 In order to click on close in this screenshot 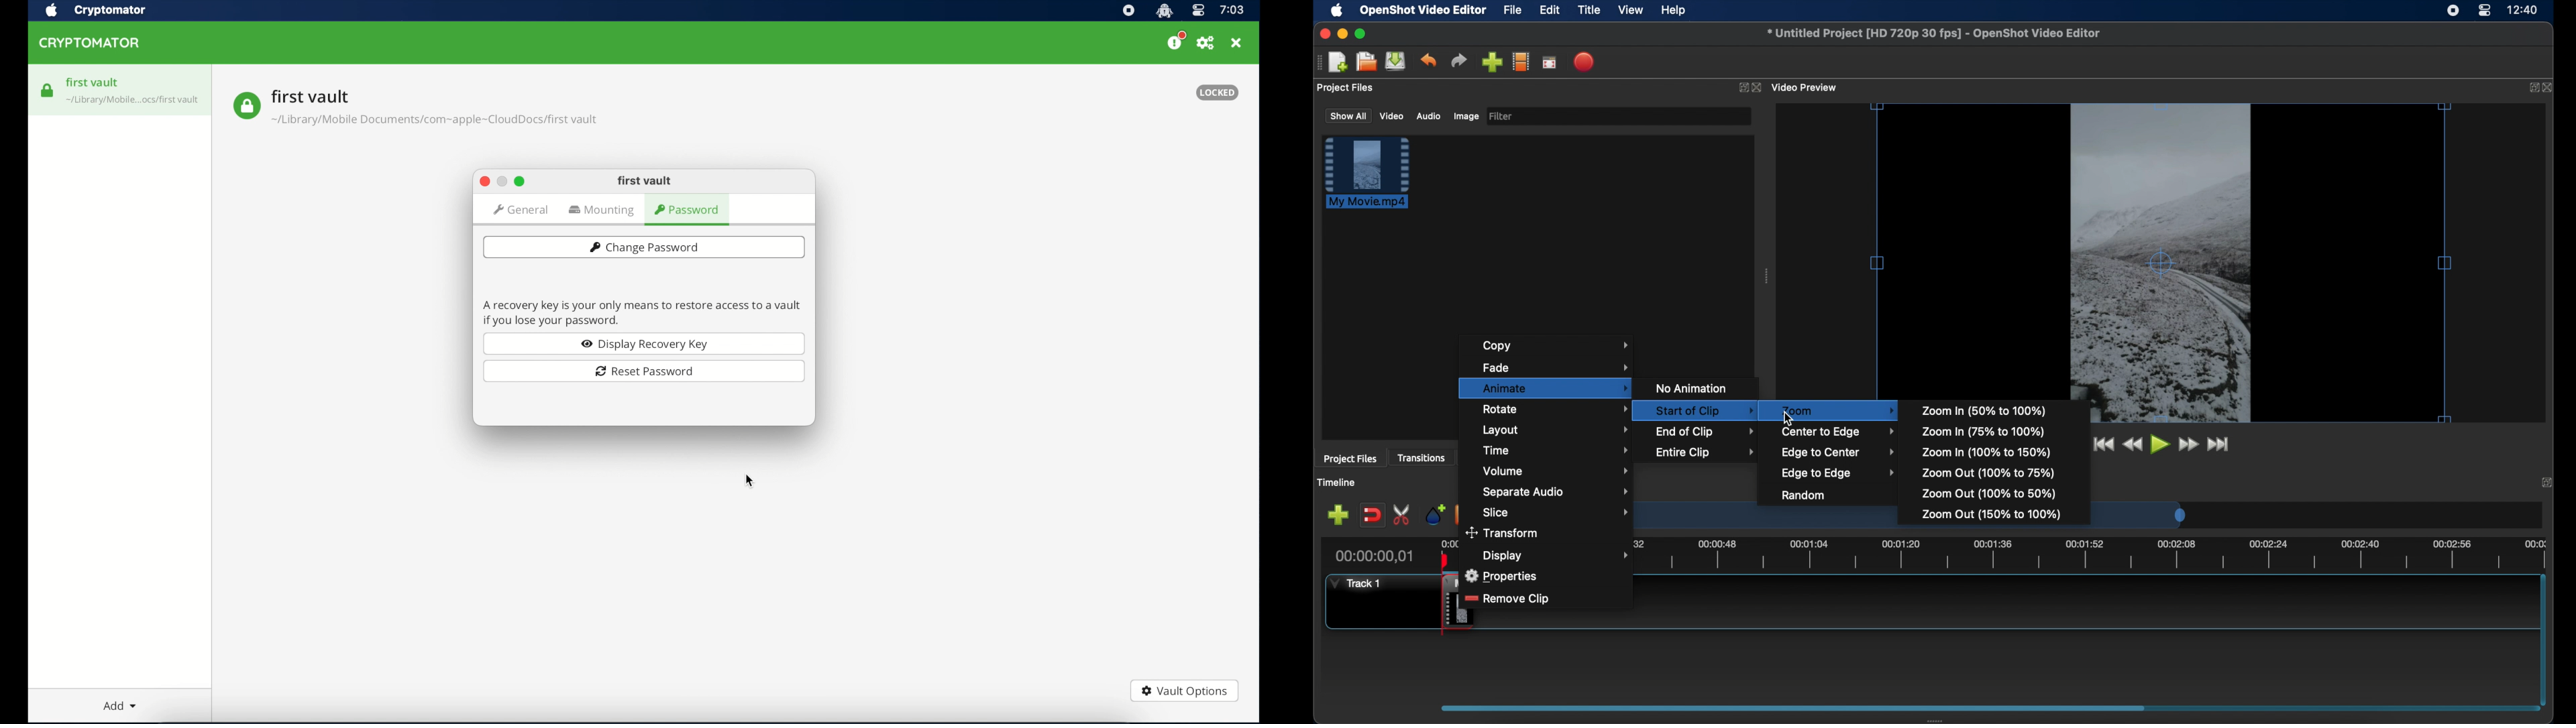, I will do `click(1236, 43)`.